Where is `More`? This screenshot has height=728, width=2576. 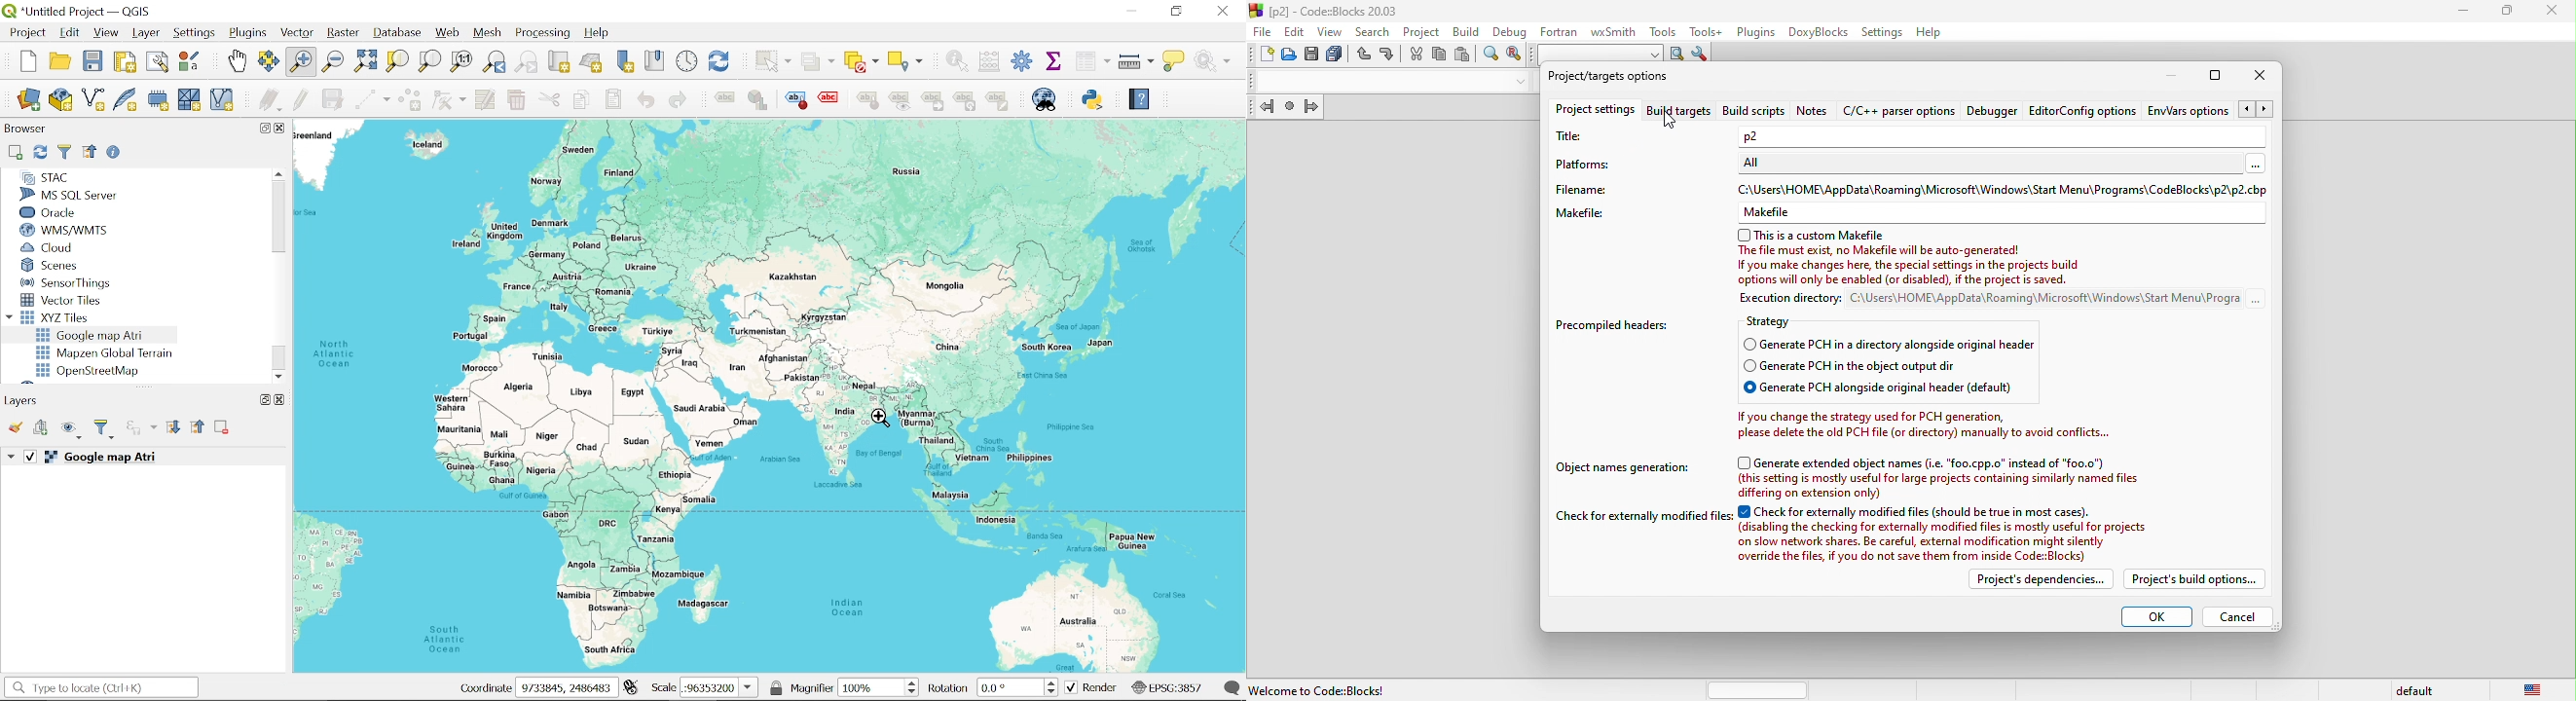
More is located at coordinates (2256, 164).